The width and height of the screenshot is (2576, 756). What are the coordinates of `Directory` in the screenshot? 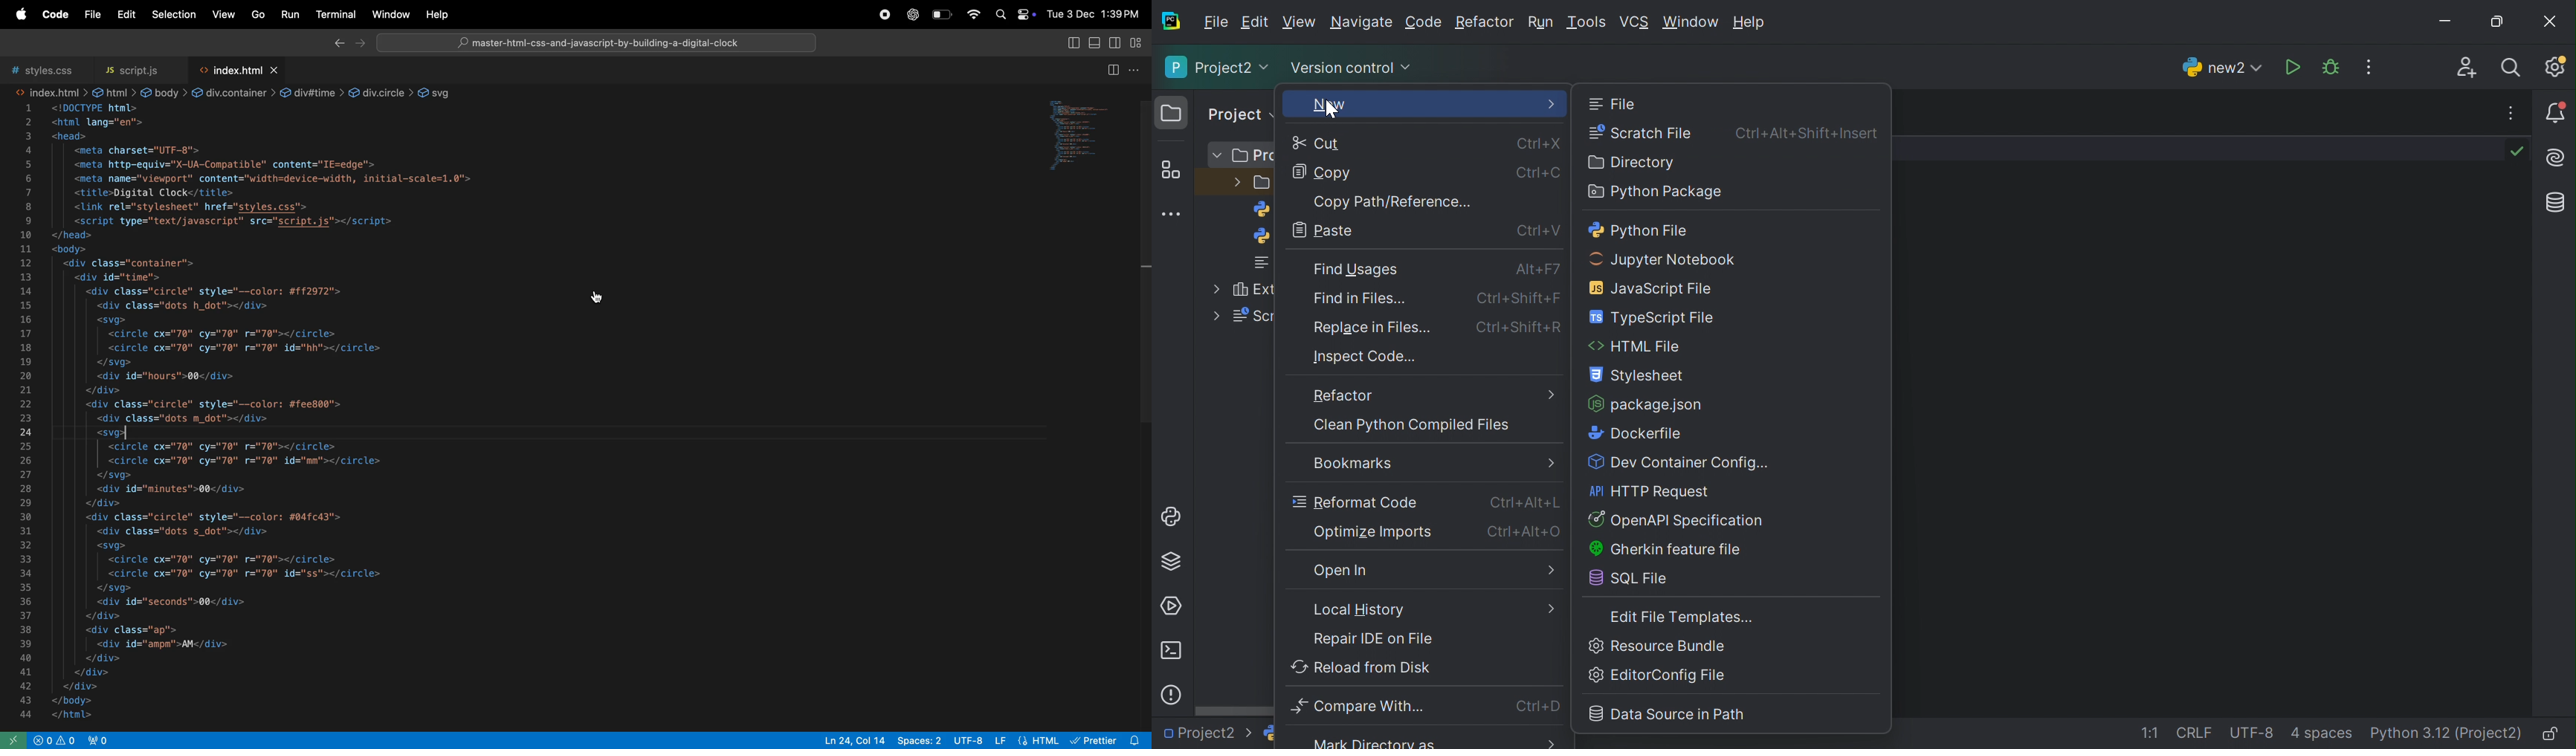 It's located at (1630, 163).